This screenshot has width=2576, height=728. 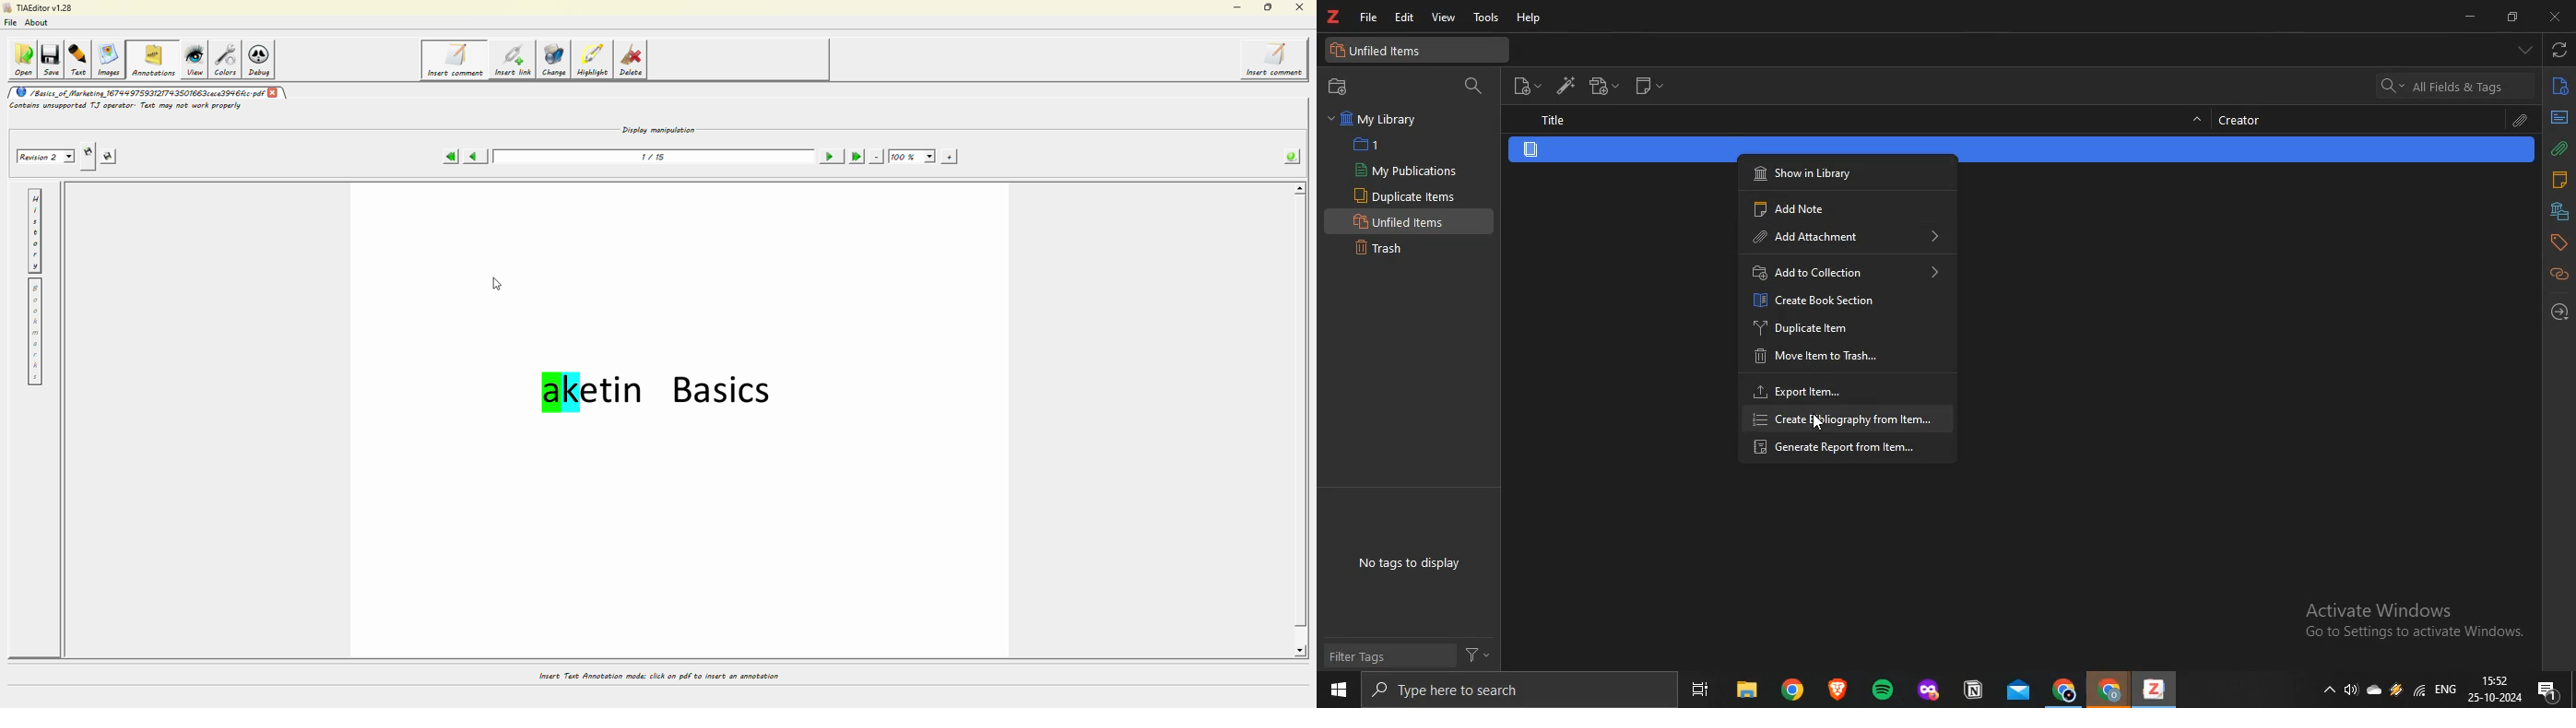 I want to click on Active windows, so click(x=2414, y=624).